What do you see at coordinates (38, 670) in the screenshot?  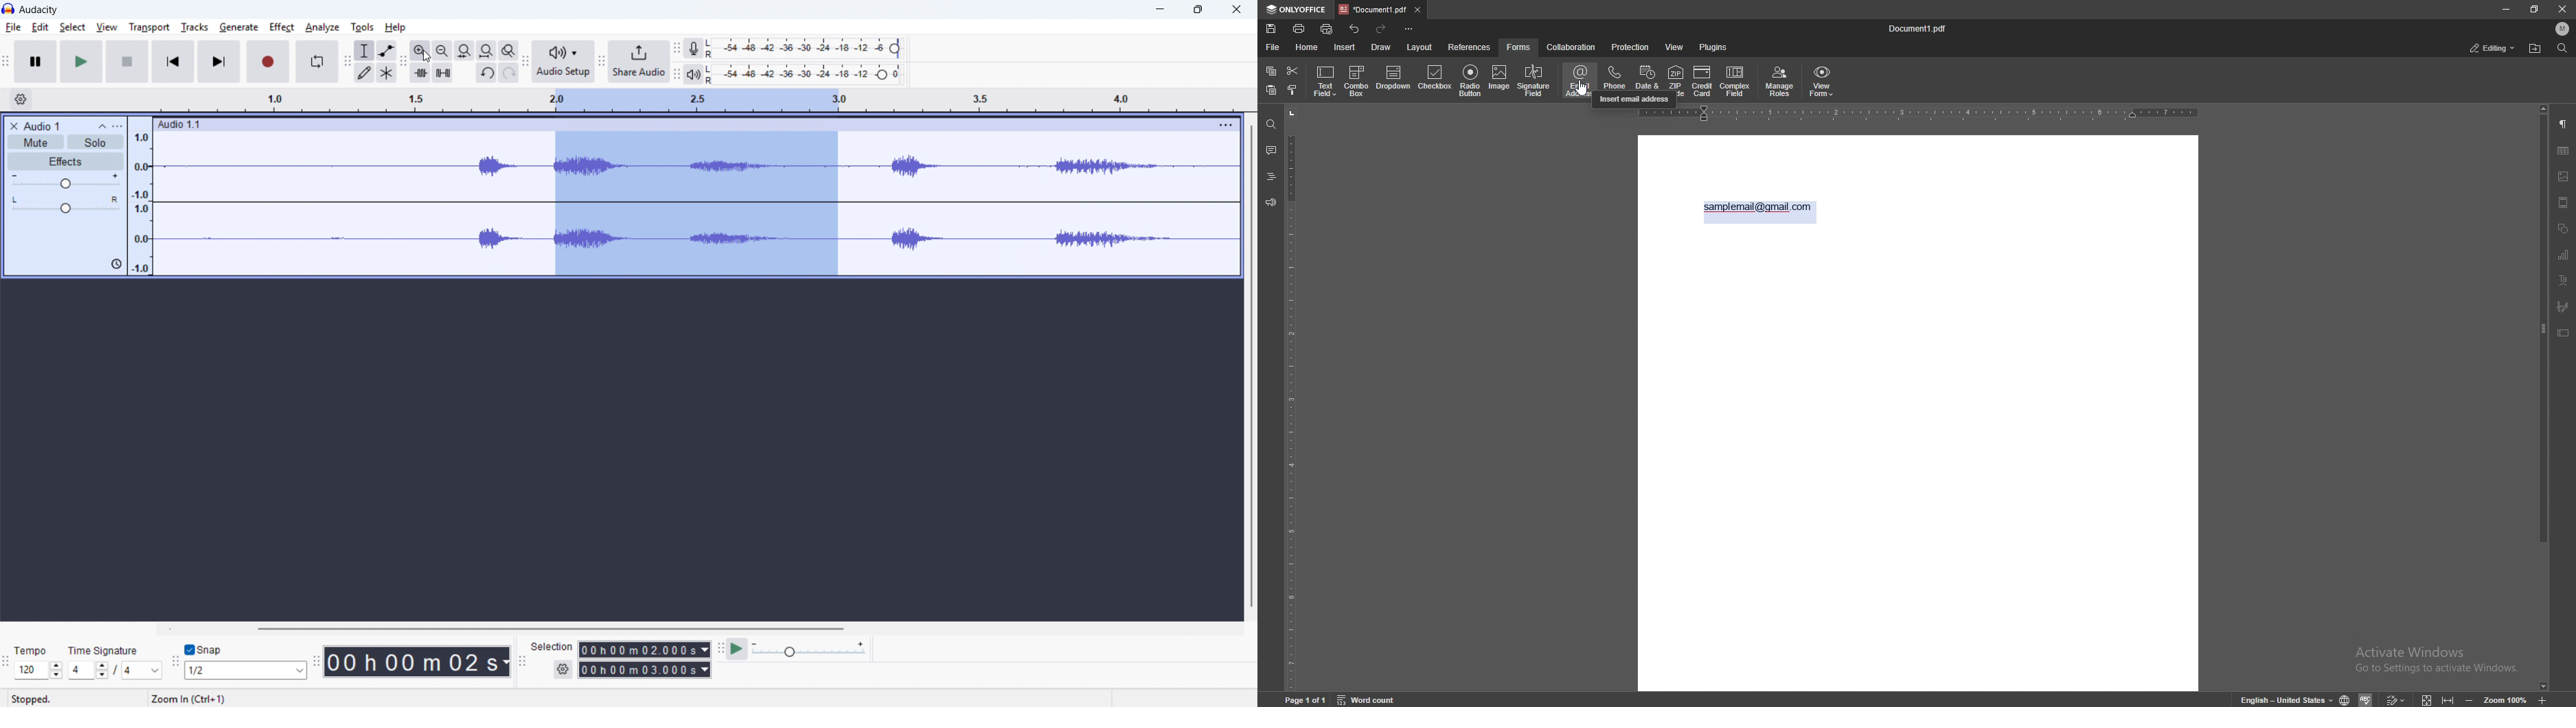 I see `Set tempo` at bounding box center [38, 670].